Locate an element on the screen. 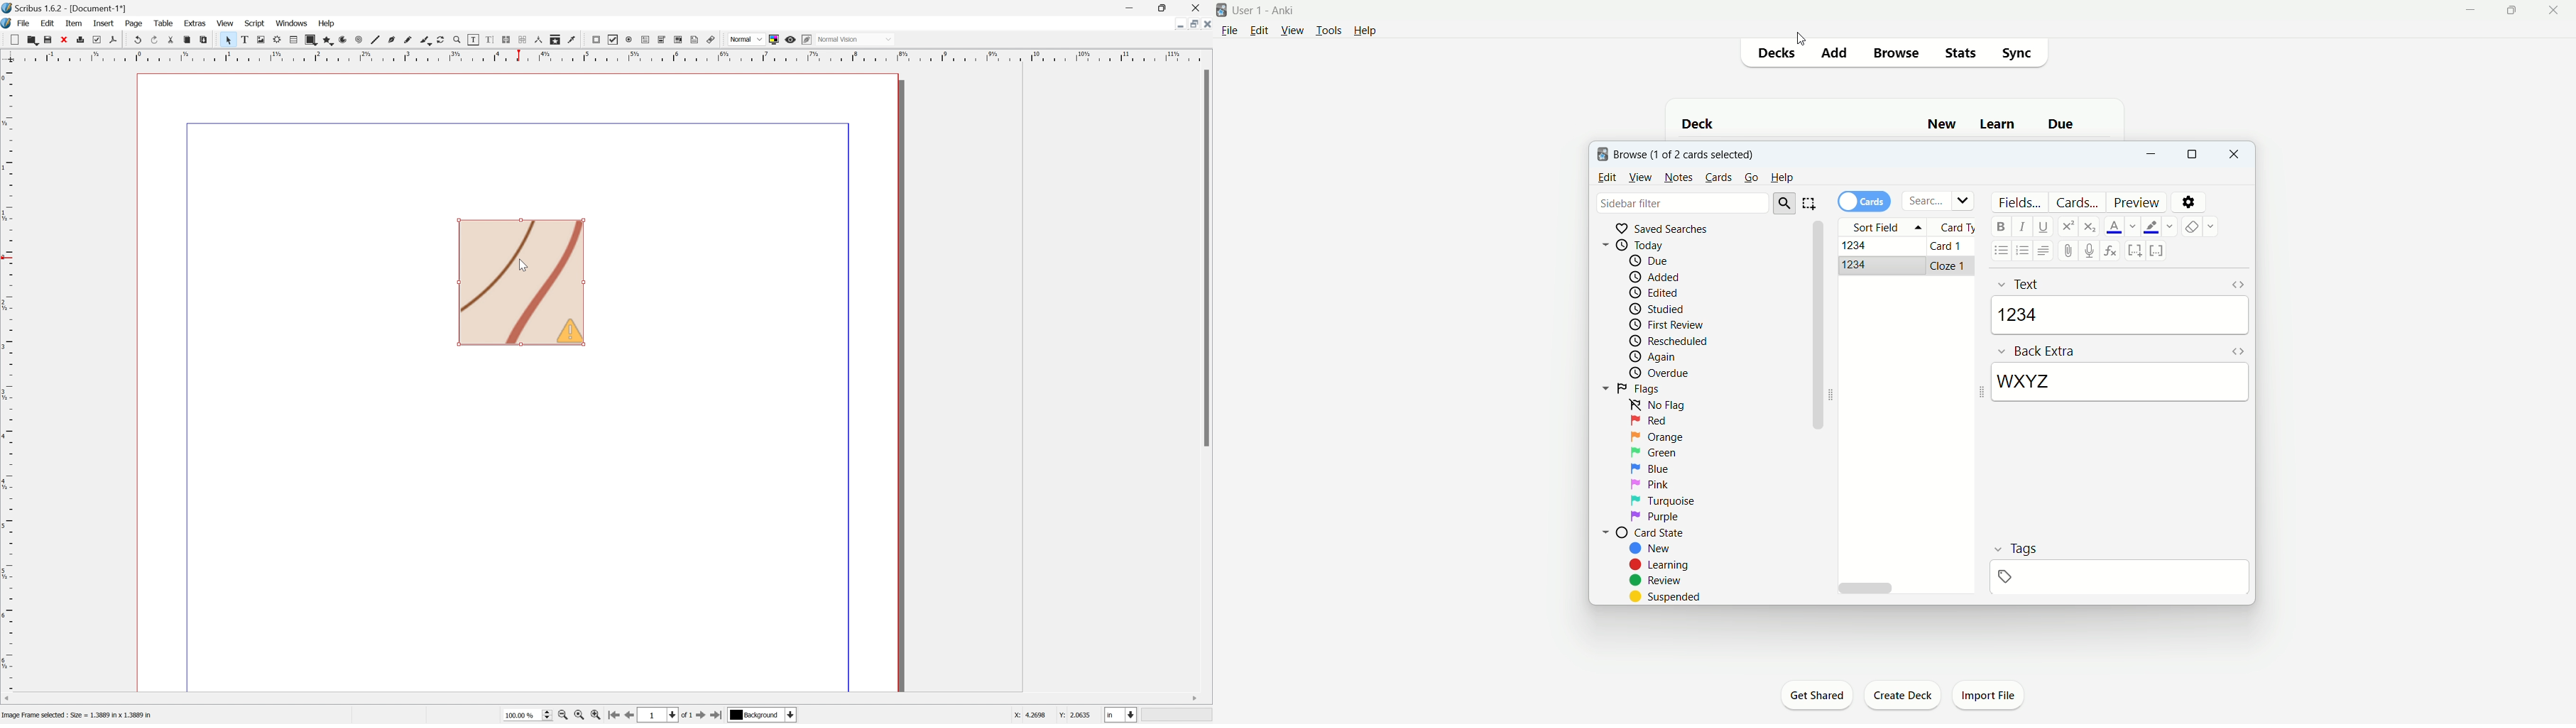  HTML editor is located at coordinates (2240, 351).